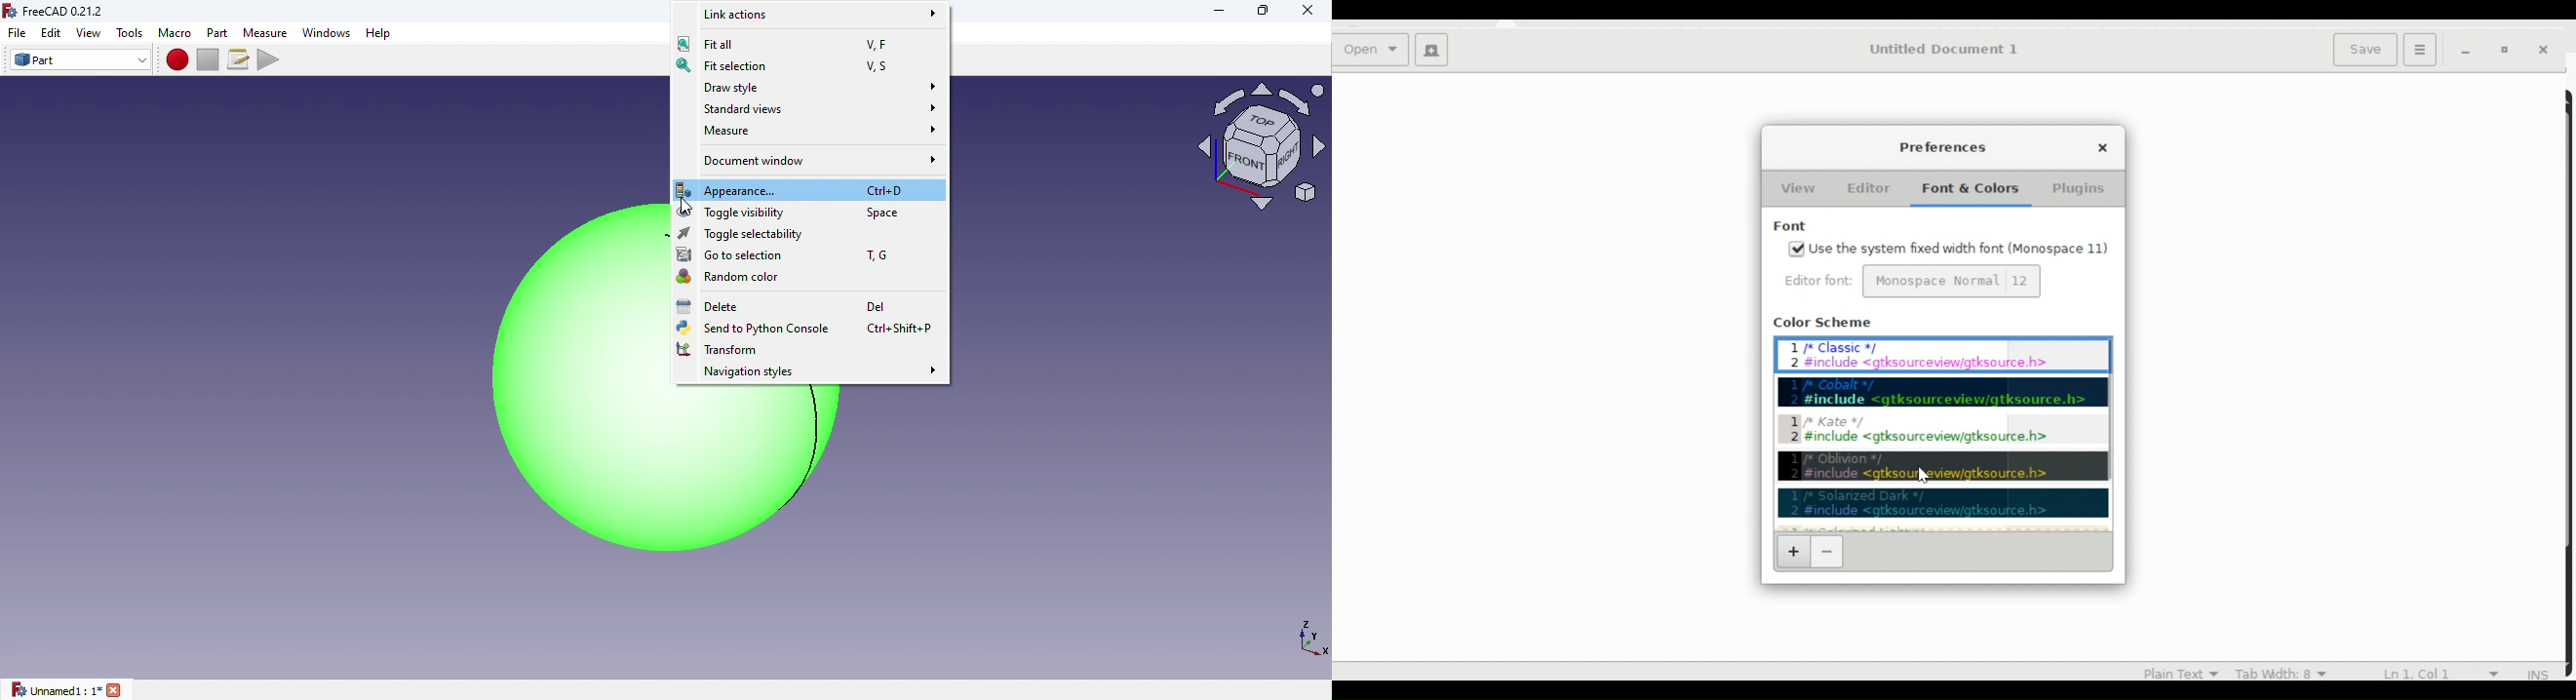 The image size is (2576, 700). What do you see at coordinates (1797, 249) in the screenshot?
I see `checked checkbox` at bounding box center [1797, 249].